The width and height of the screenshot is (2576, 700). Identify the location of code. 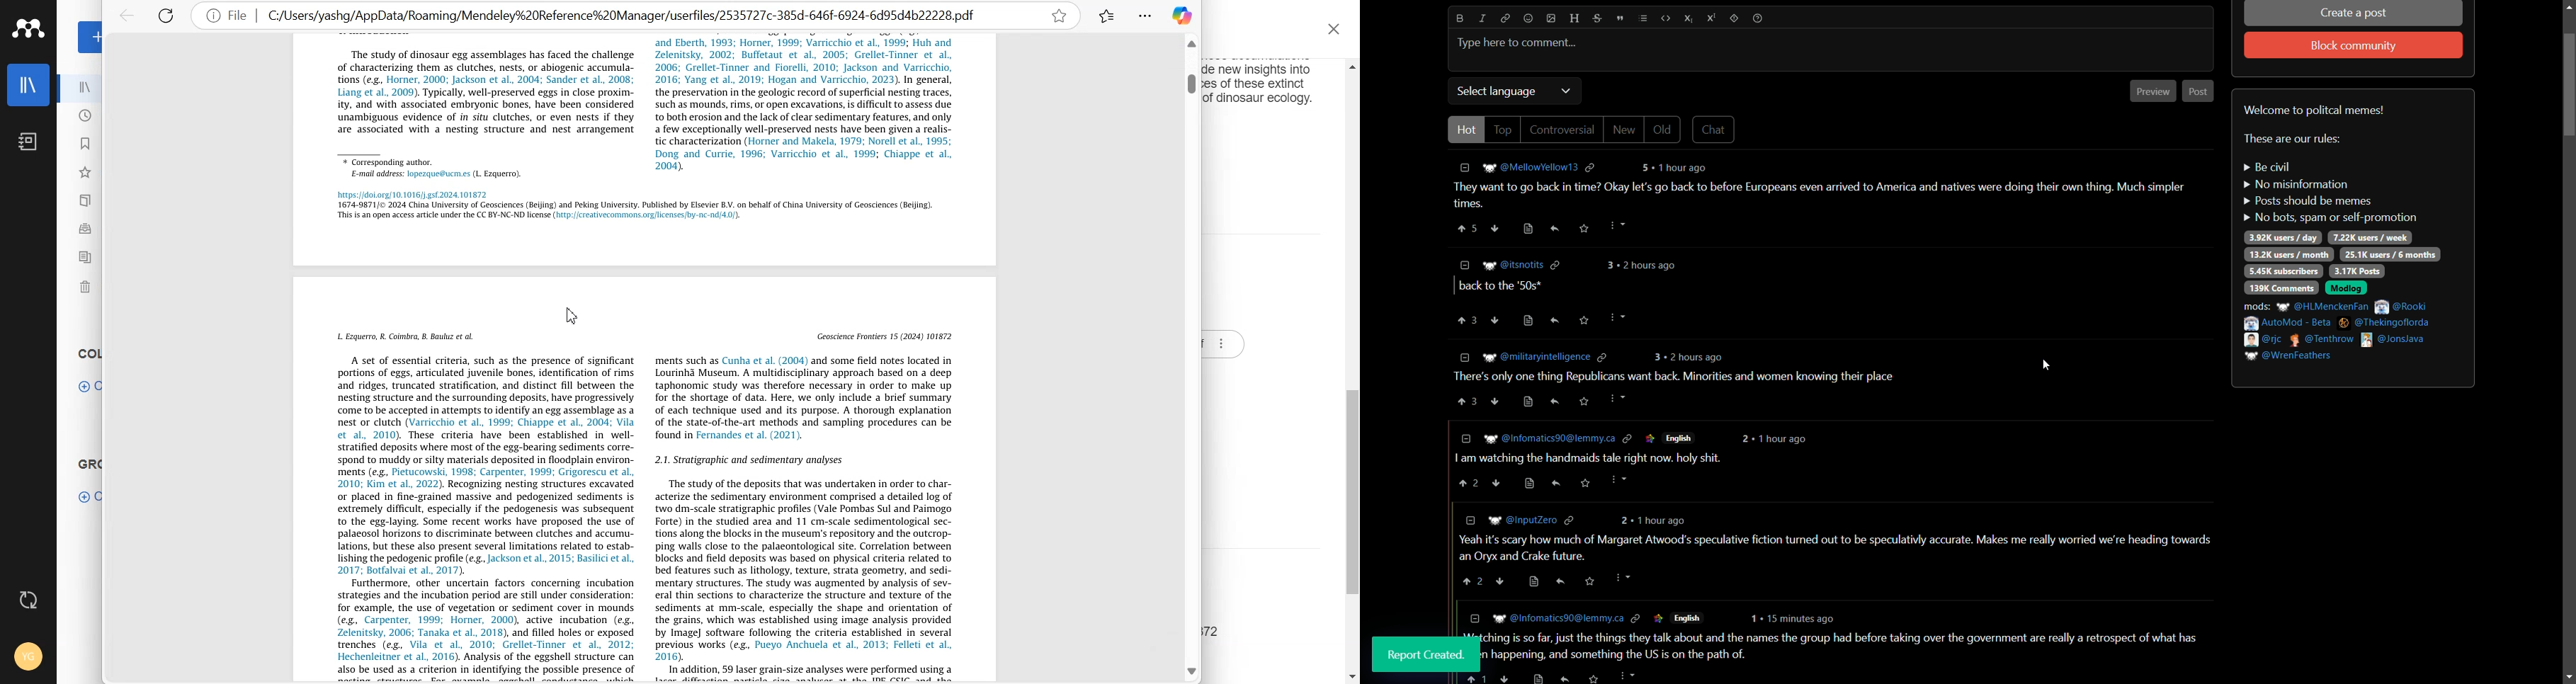
(1665, 18).